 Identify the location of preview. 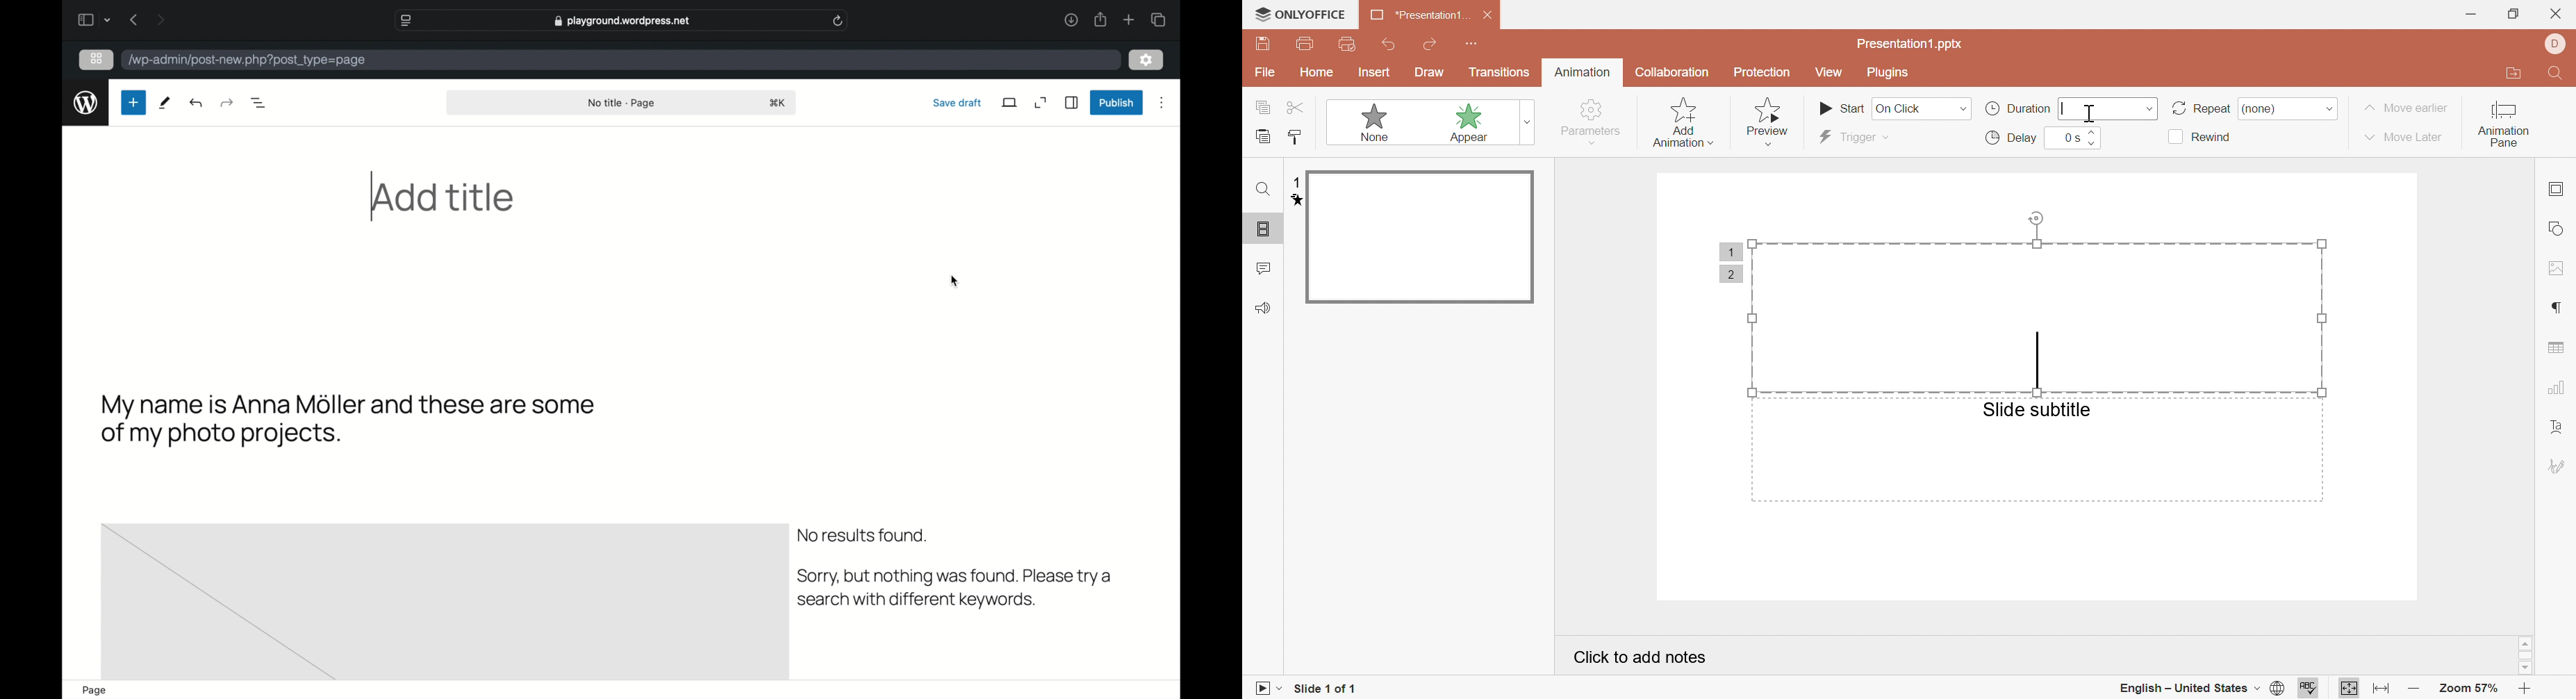
(1772, 123).